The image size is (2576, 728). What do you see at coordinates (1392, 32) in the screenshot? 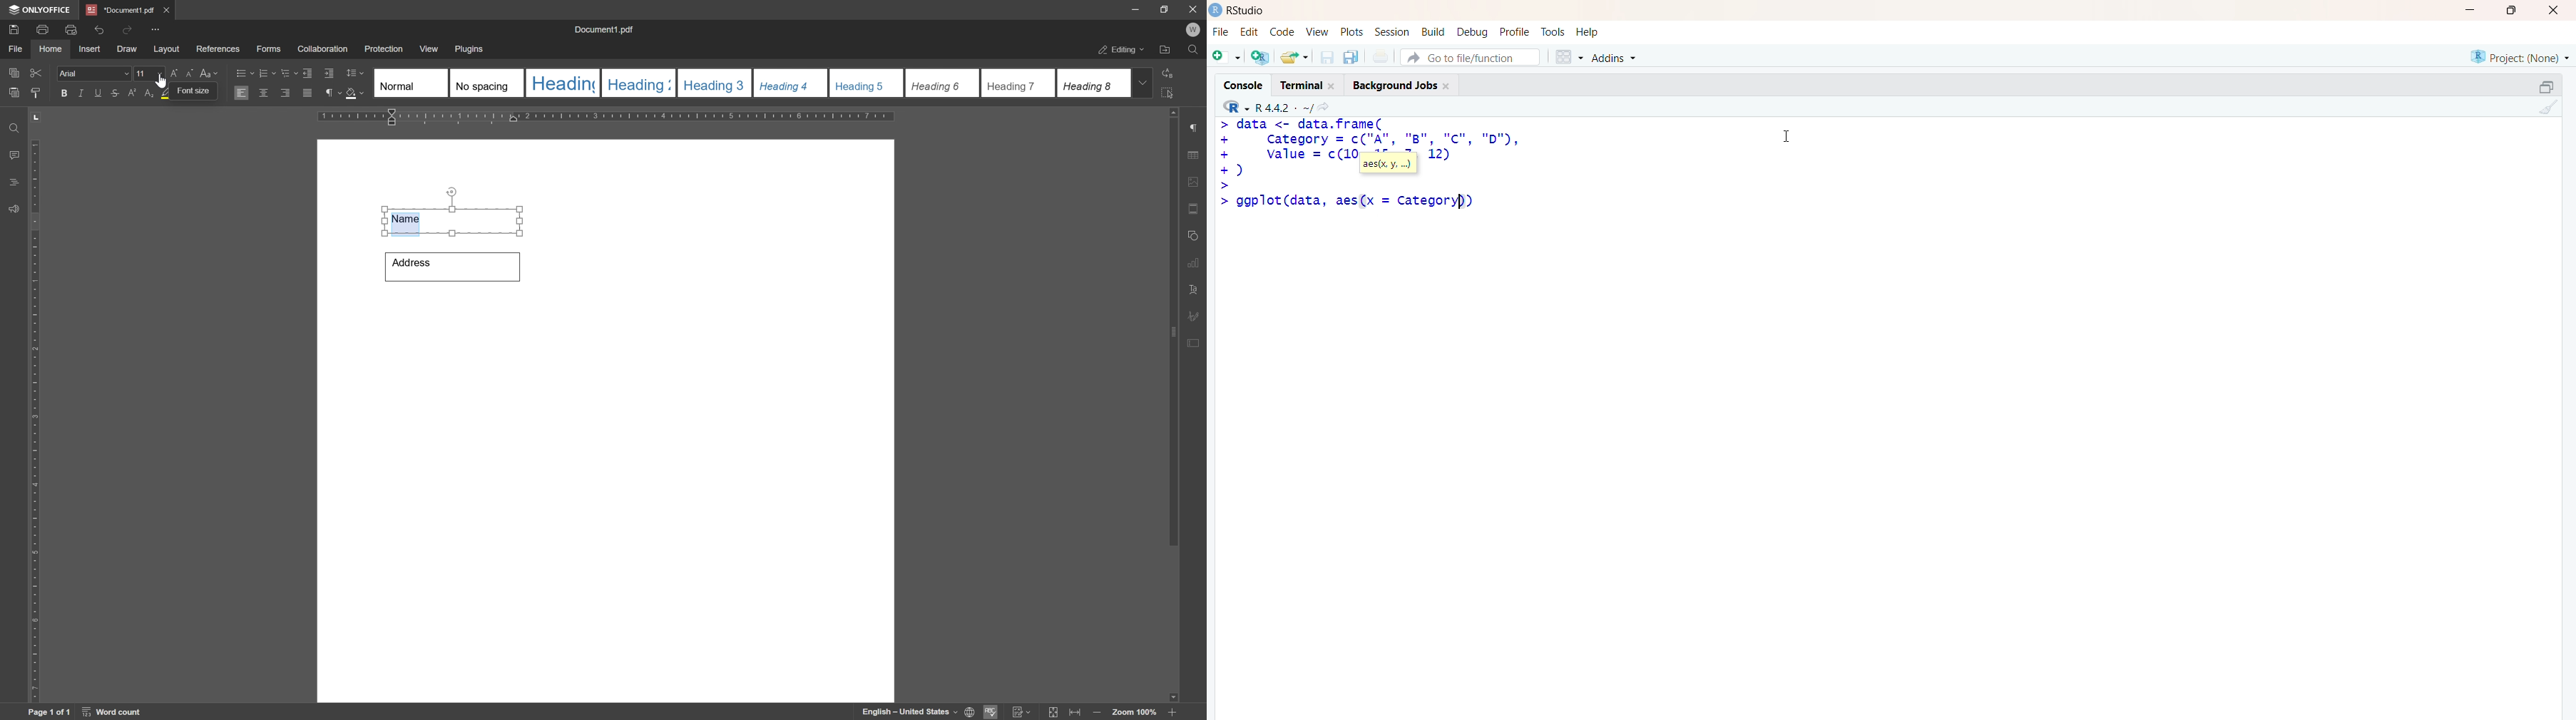
I see `Session` at bounding box center [1392, 32].